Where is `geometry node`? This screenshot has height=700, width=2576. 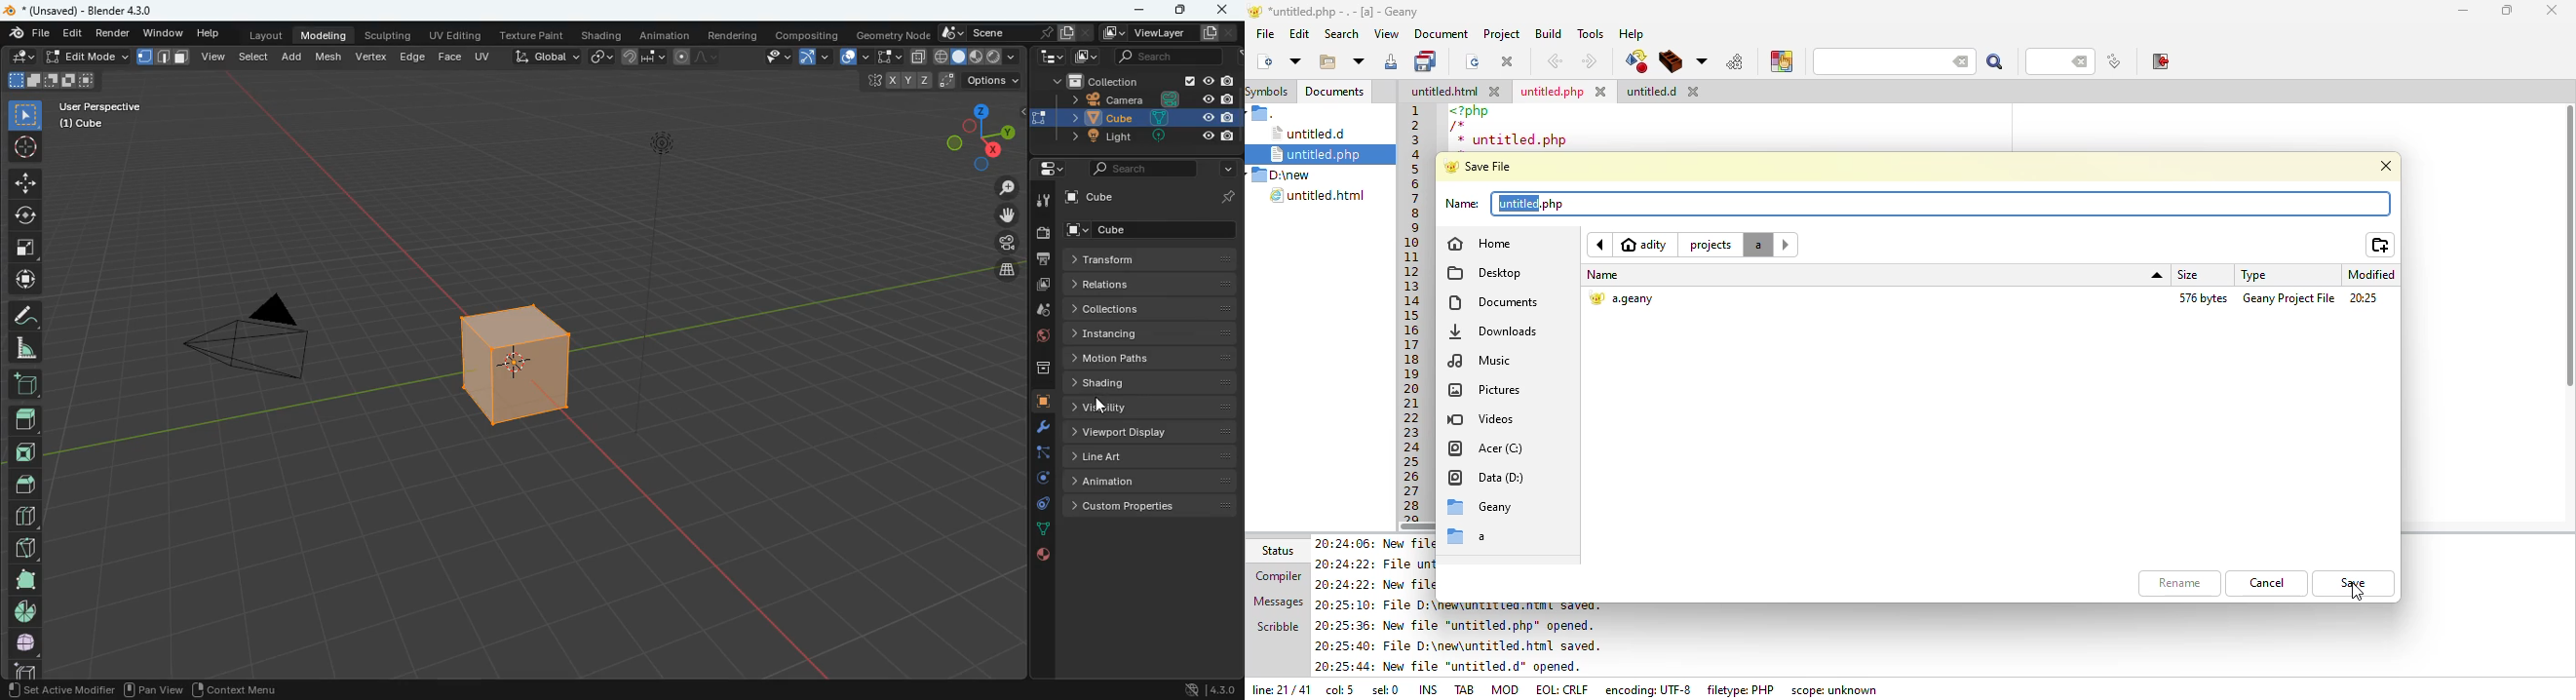
geometry node is located at coordinates (889, 35).